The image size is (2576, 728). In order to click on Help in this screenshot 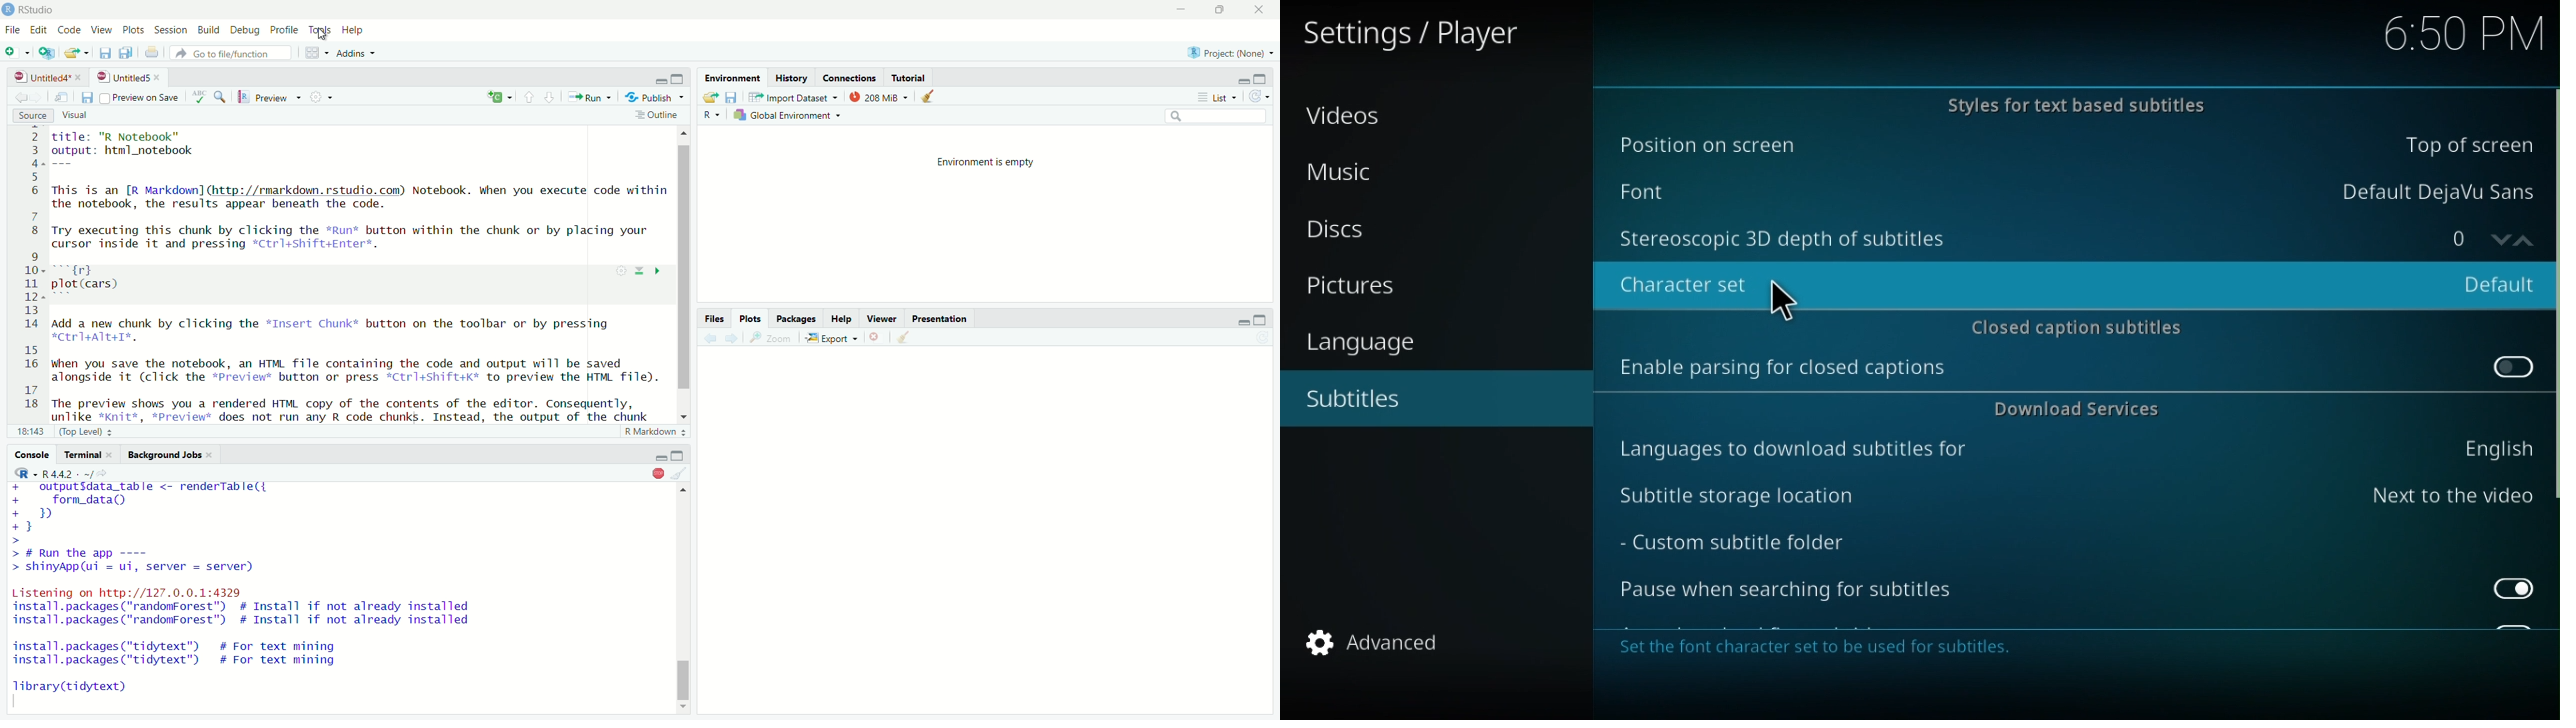, I will do `click(843, 320)`.